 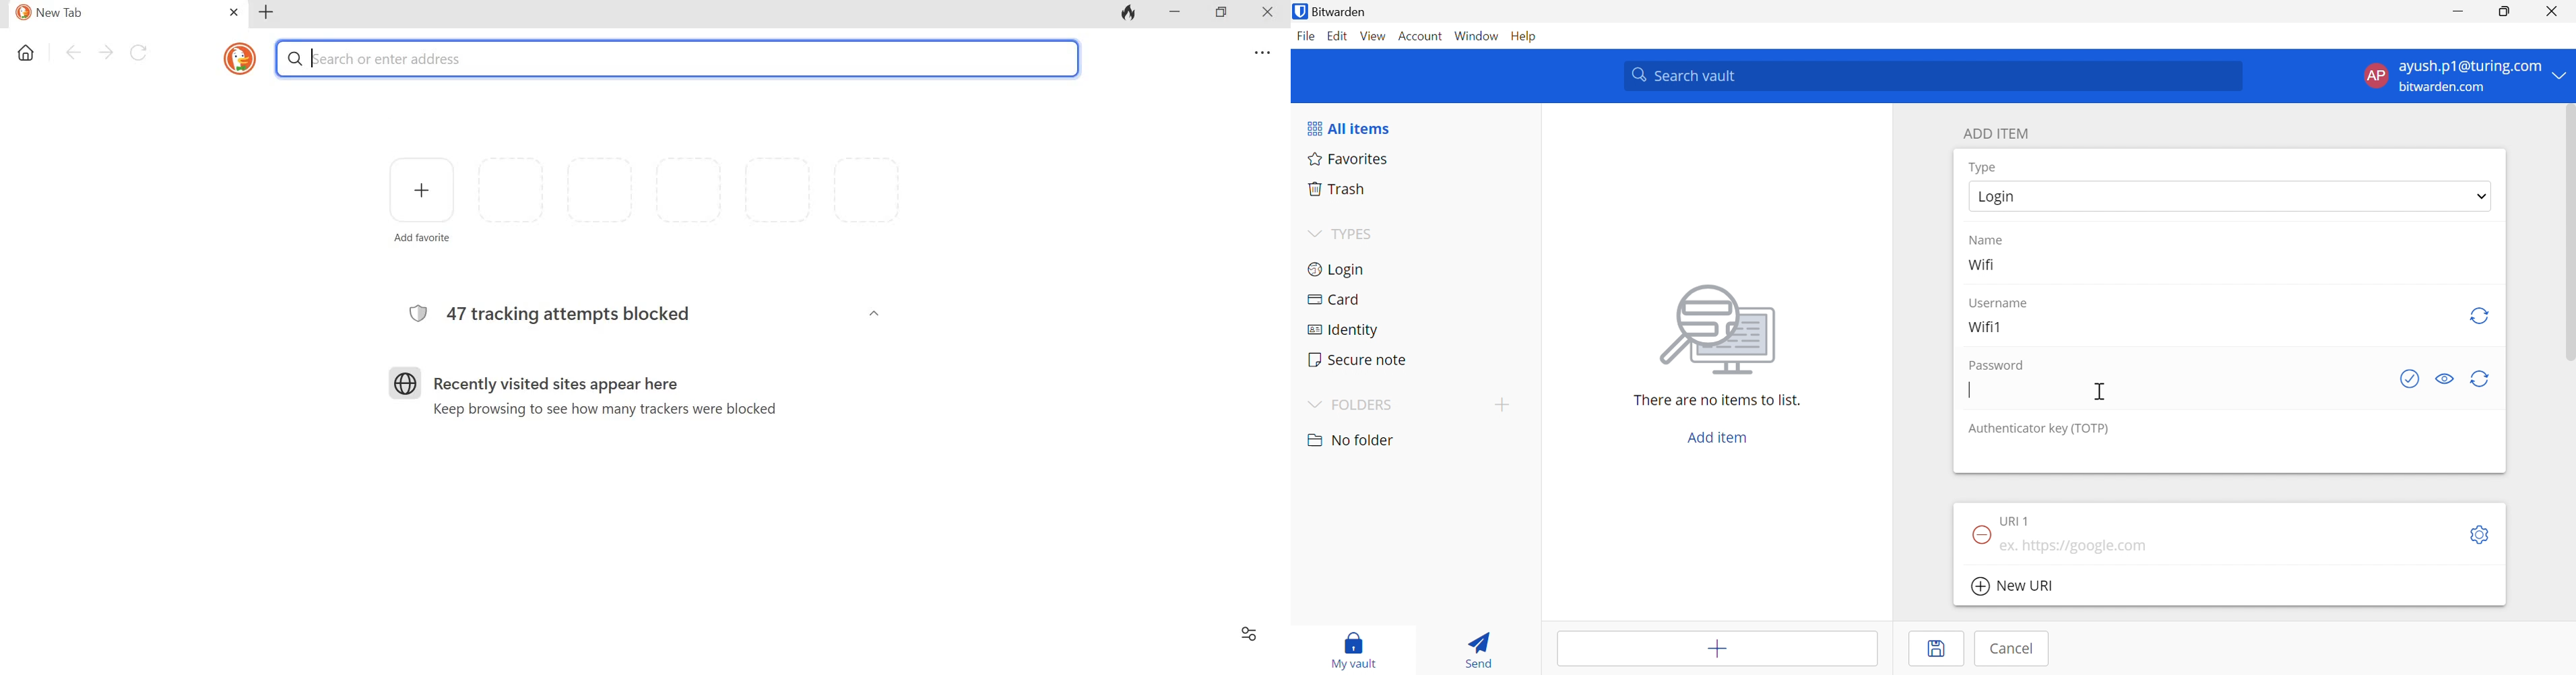 What do you see at coordinates (2471, 67) in the screenshot?
I see `ayush.p1@turing.com` at bounding box center [2471, 67].